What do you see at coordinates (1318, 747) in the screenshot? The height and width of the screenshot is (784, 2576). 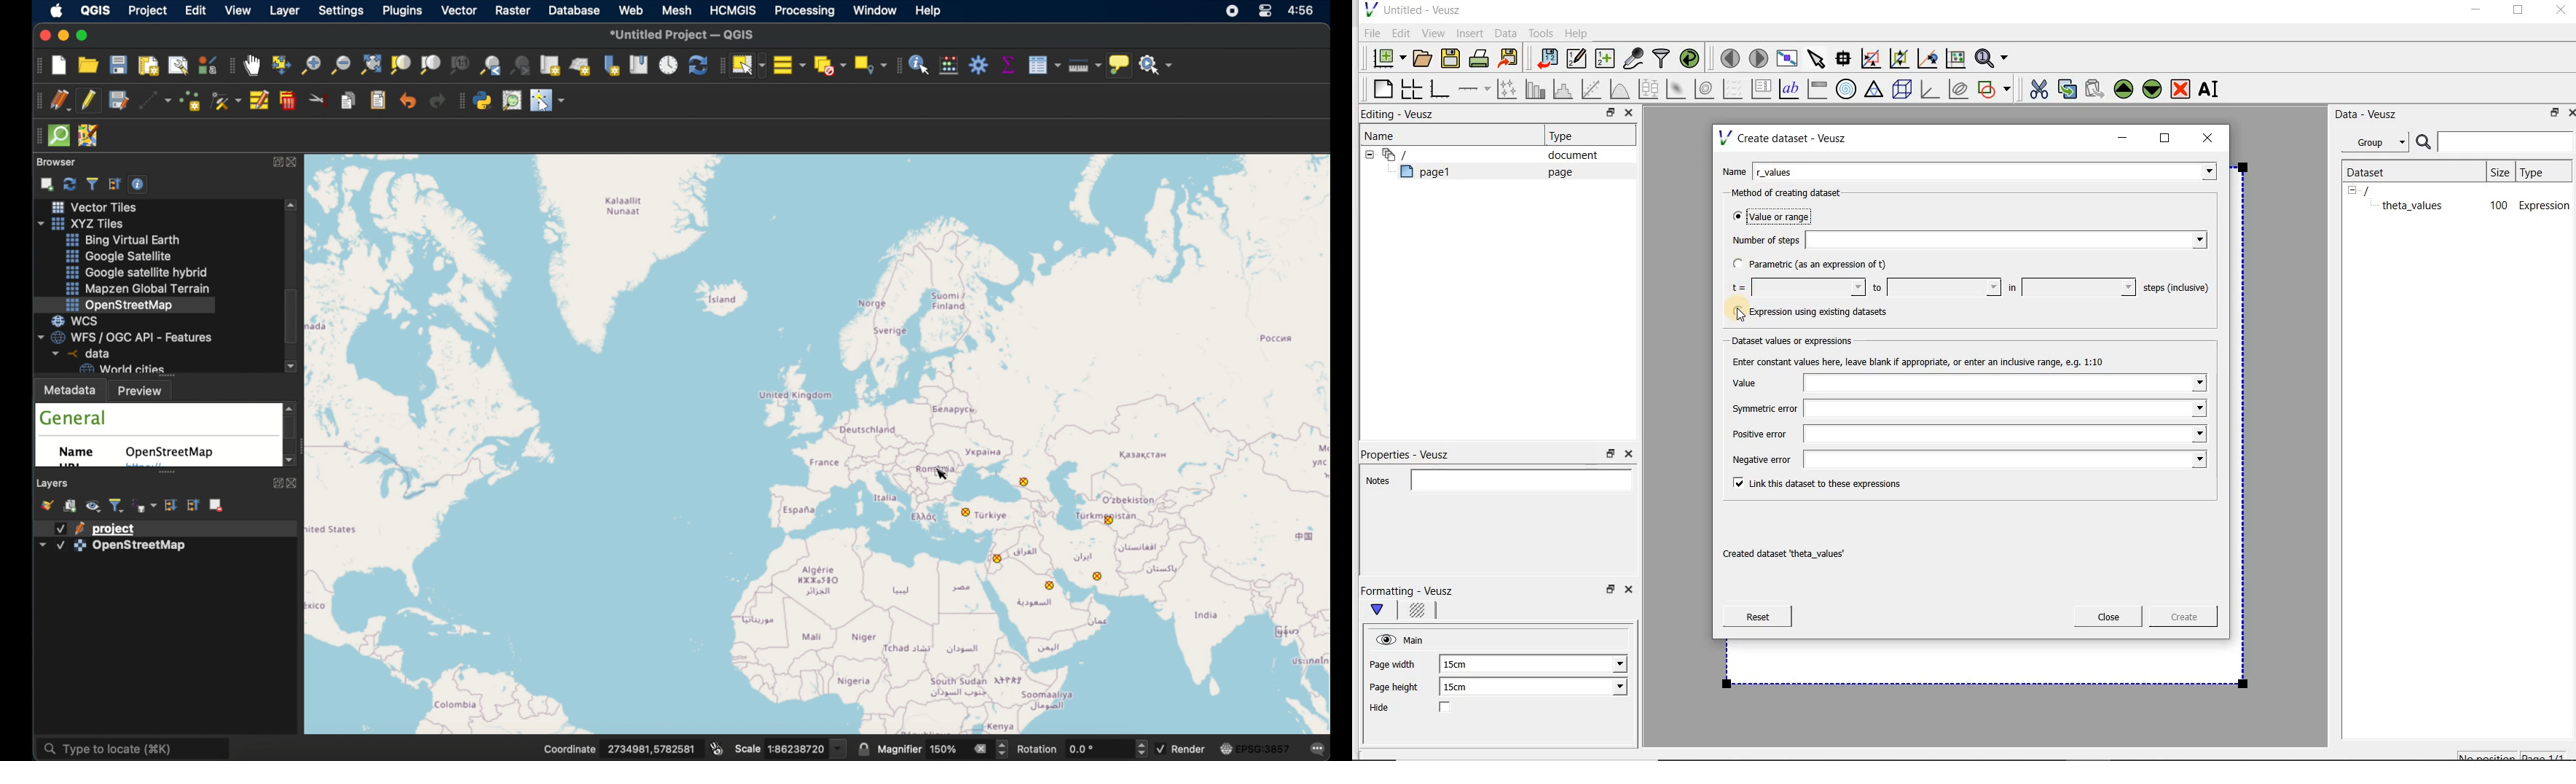 I see `messages` at bounding box center [1318, 747].